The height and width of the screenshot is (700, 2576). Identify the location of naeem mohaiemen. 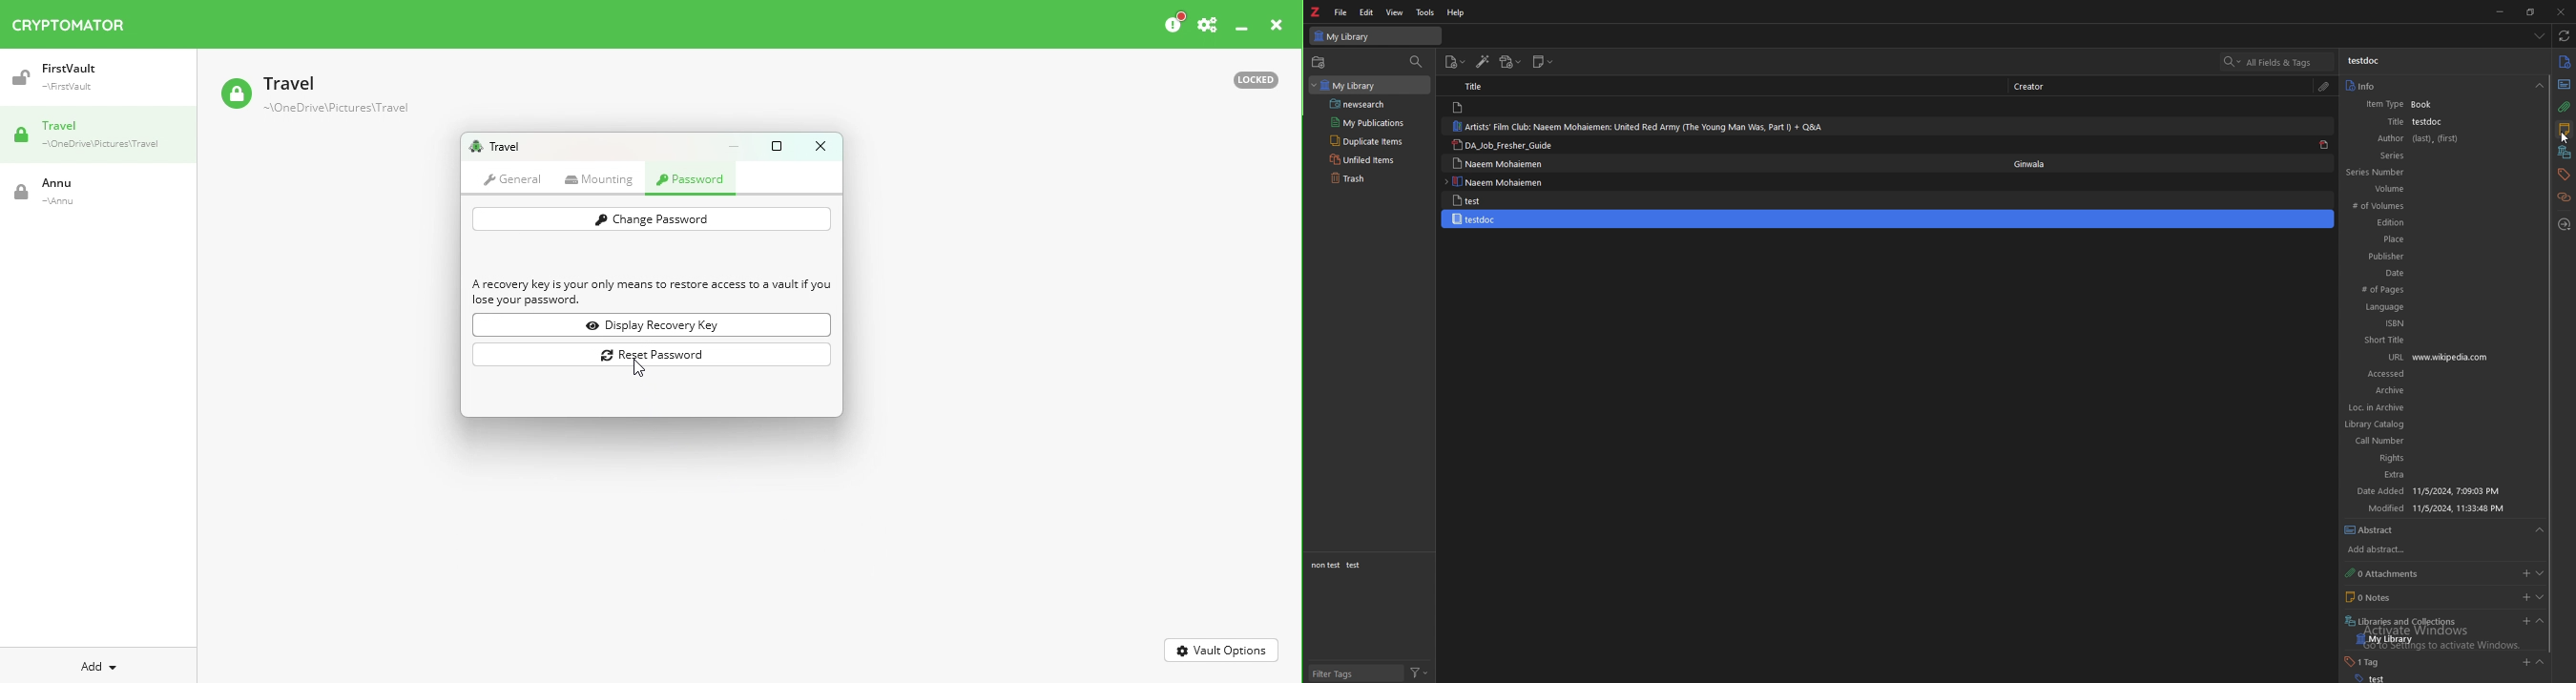
(1501, 164).